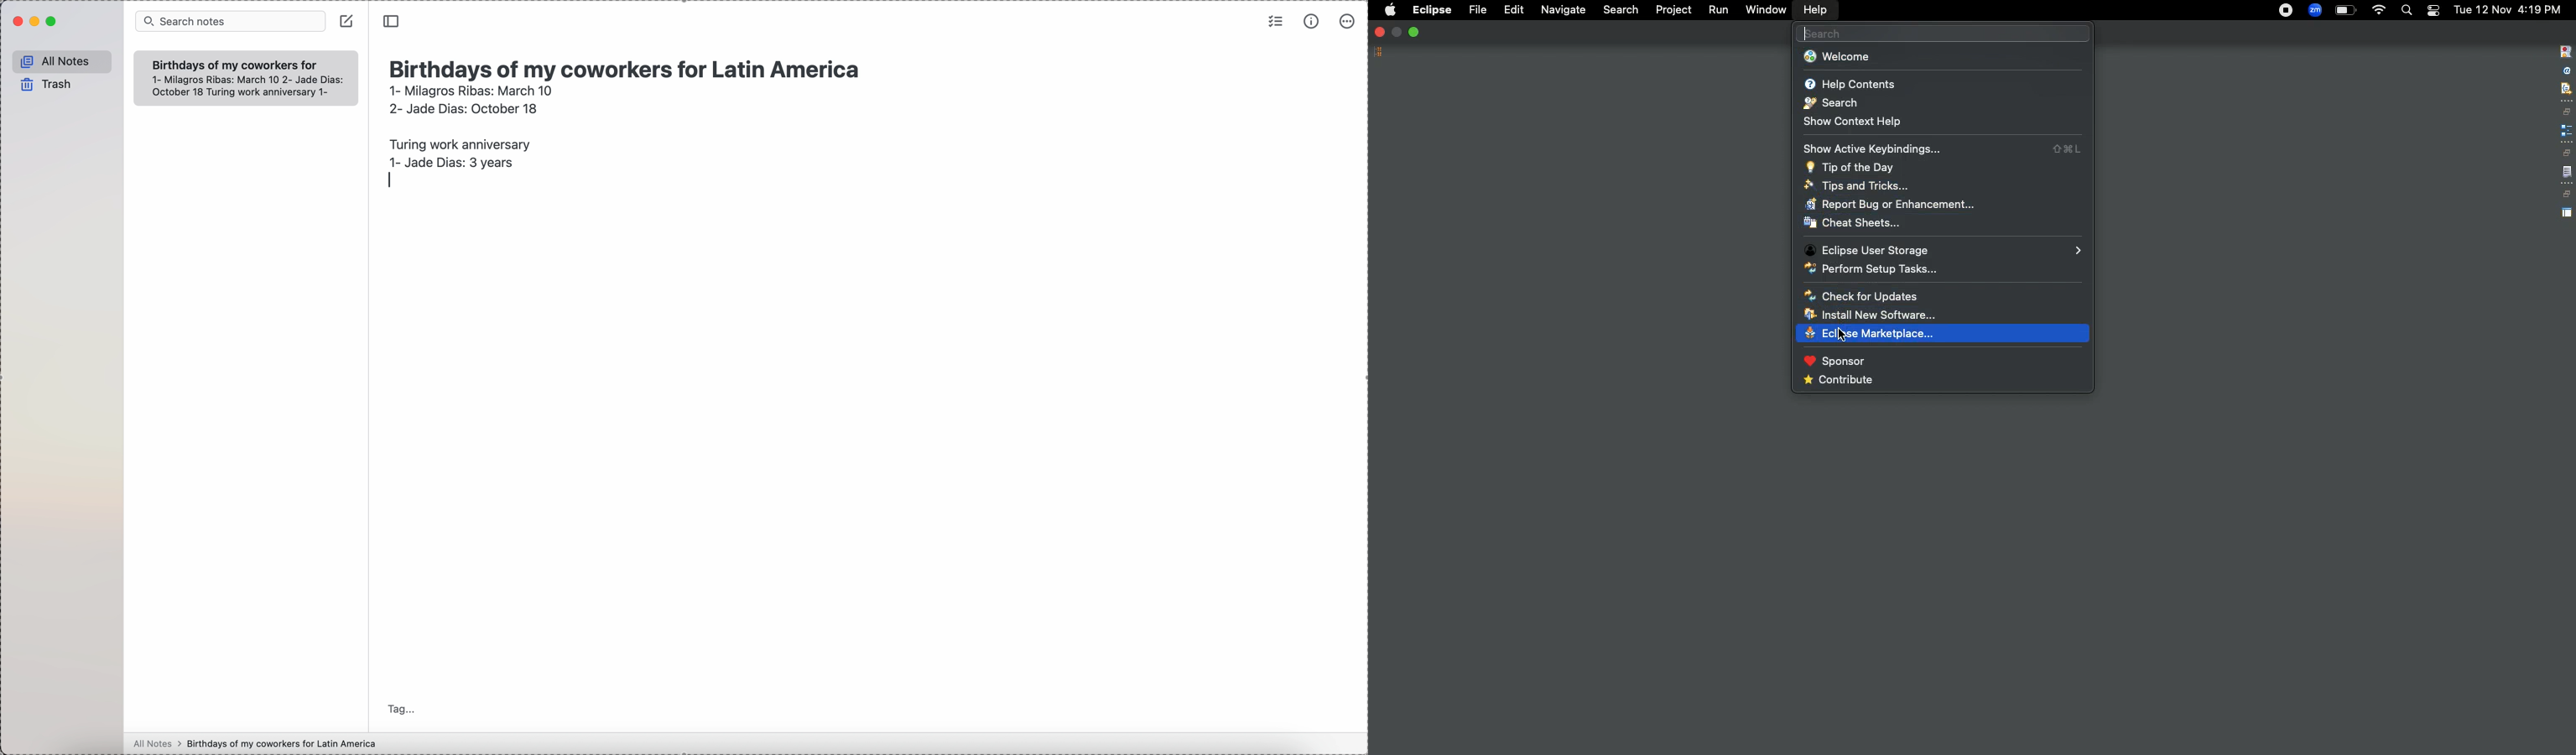 The image size is (2576, 756). Describe the element at coordinates (347, 20) in the screenshot. I see `create note` at that location.